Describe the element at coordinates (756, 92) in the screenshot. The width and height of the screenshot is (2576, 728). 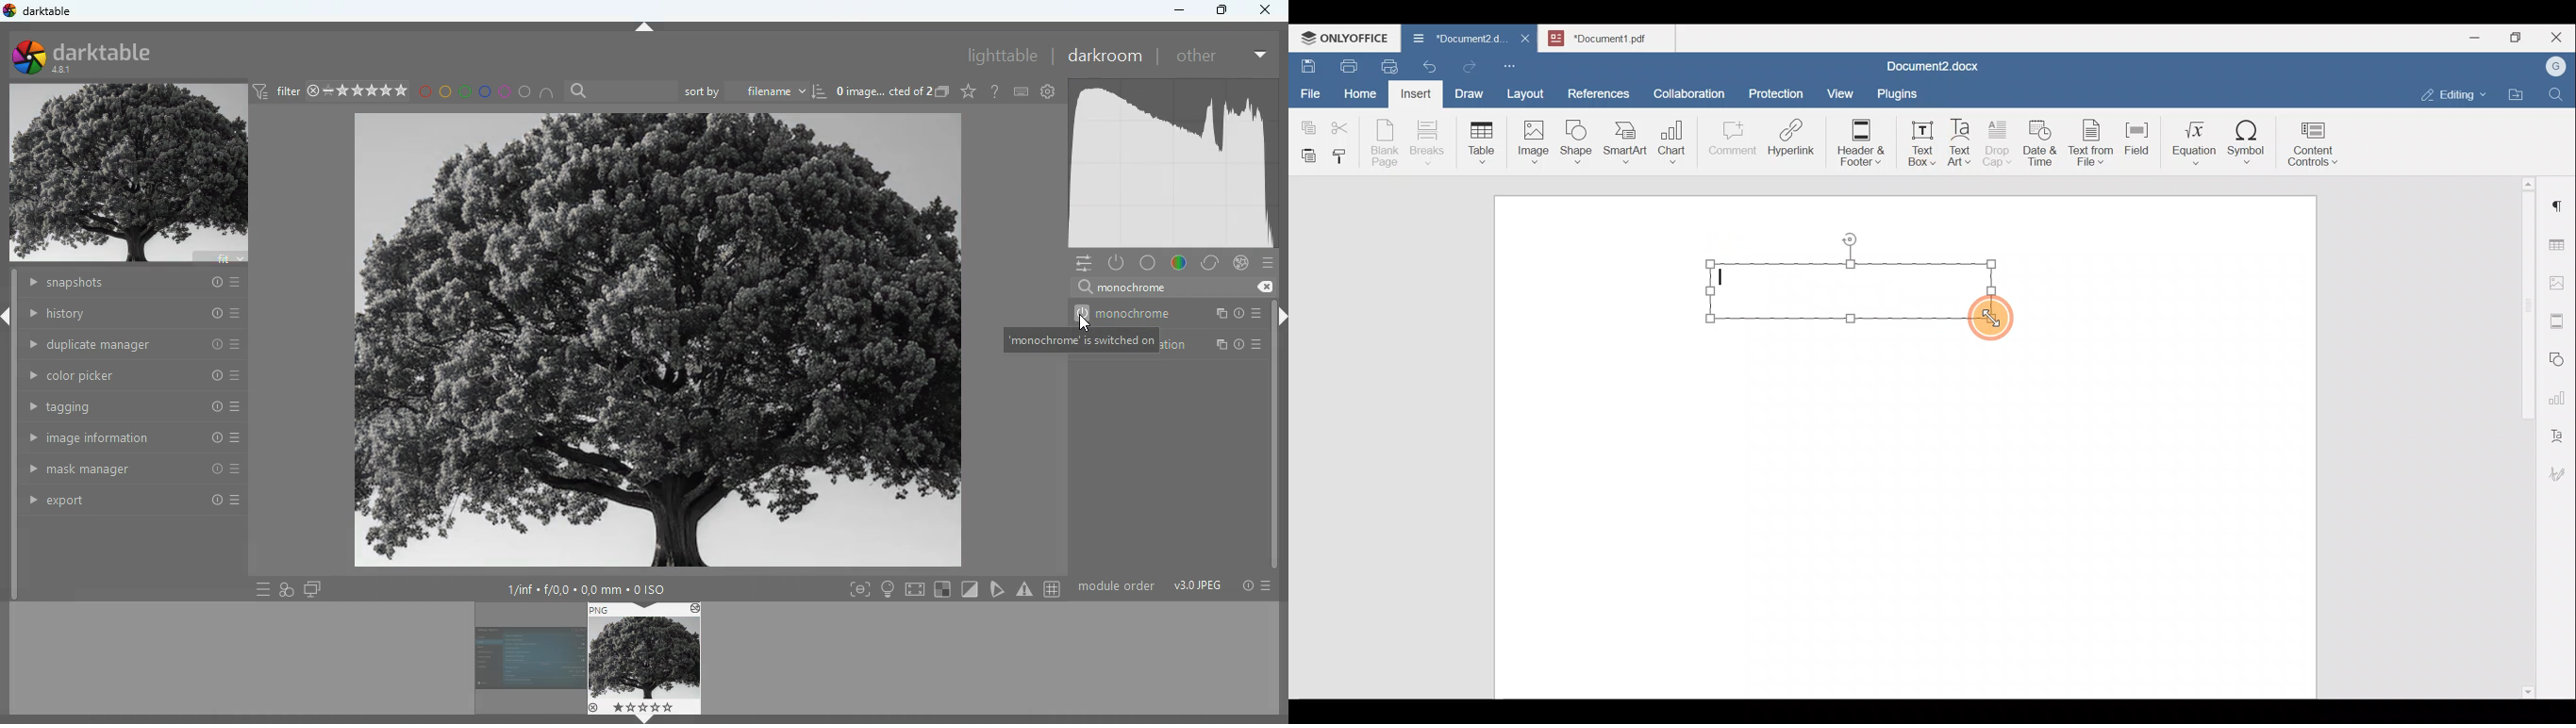
I see `sort by filename` at that location.